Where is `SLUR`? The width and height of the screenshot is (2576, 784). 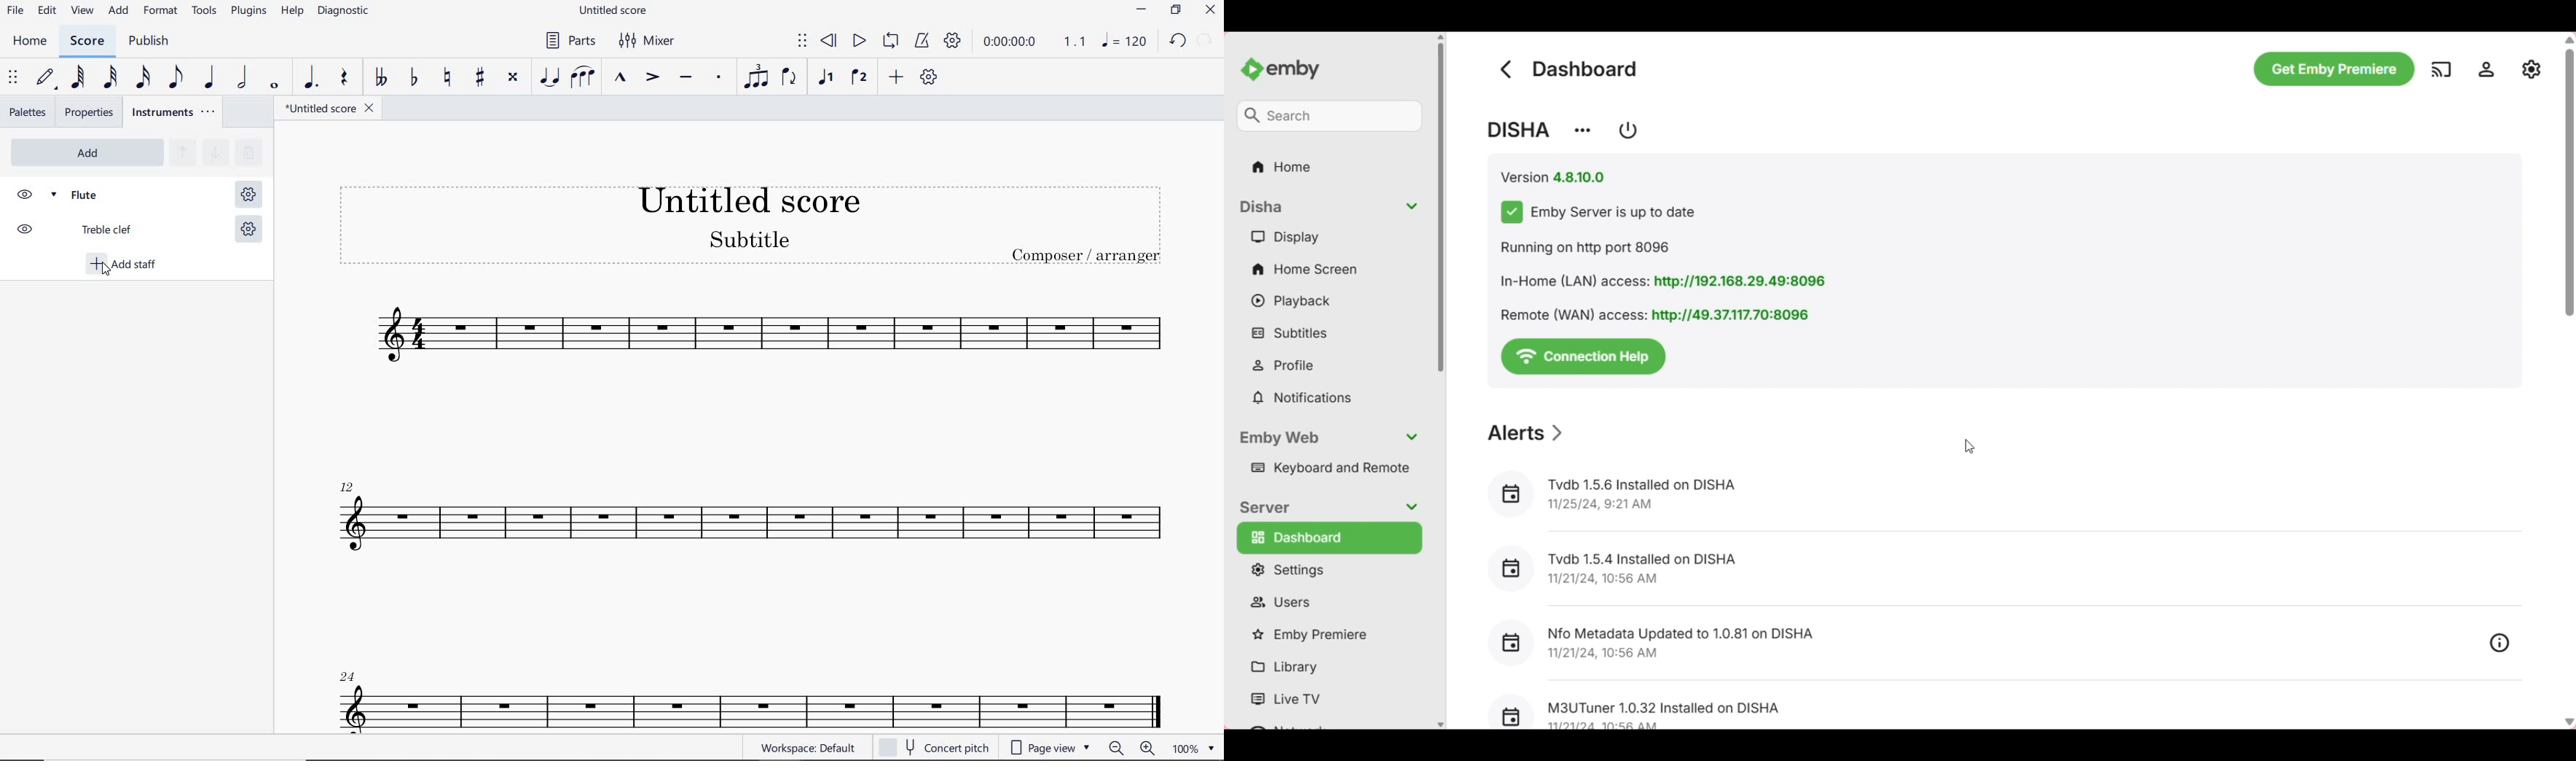 SLUR is located at coordinates (583, 77).